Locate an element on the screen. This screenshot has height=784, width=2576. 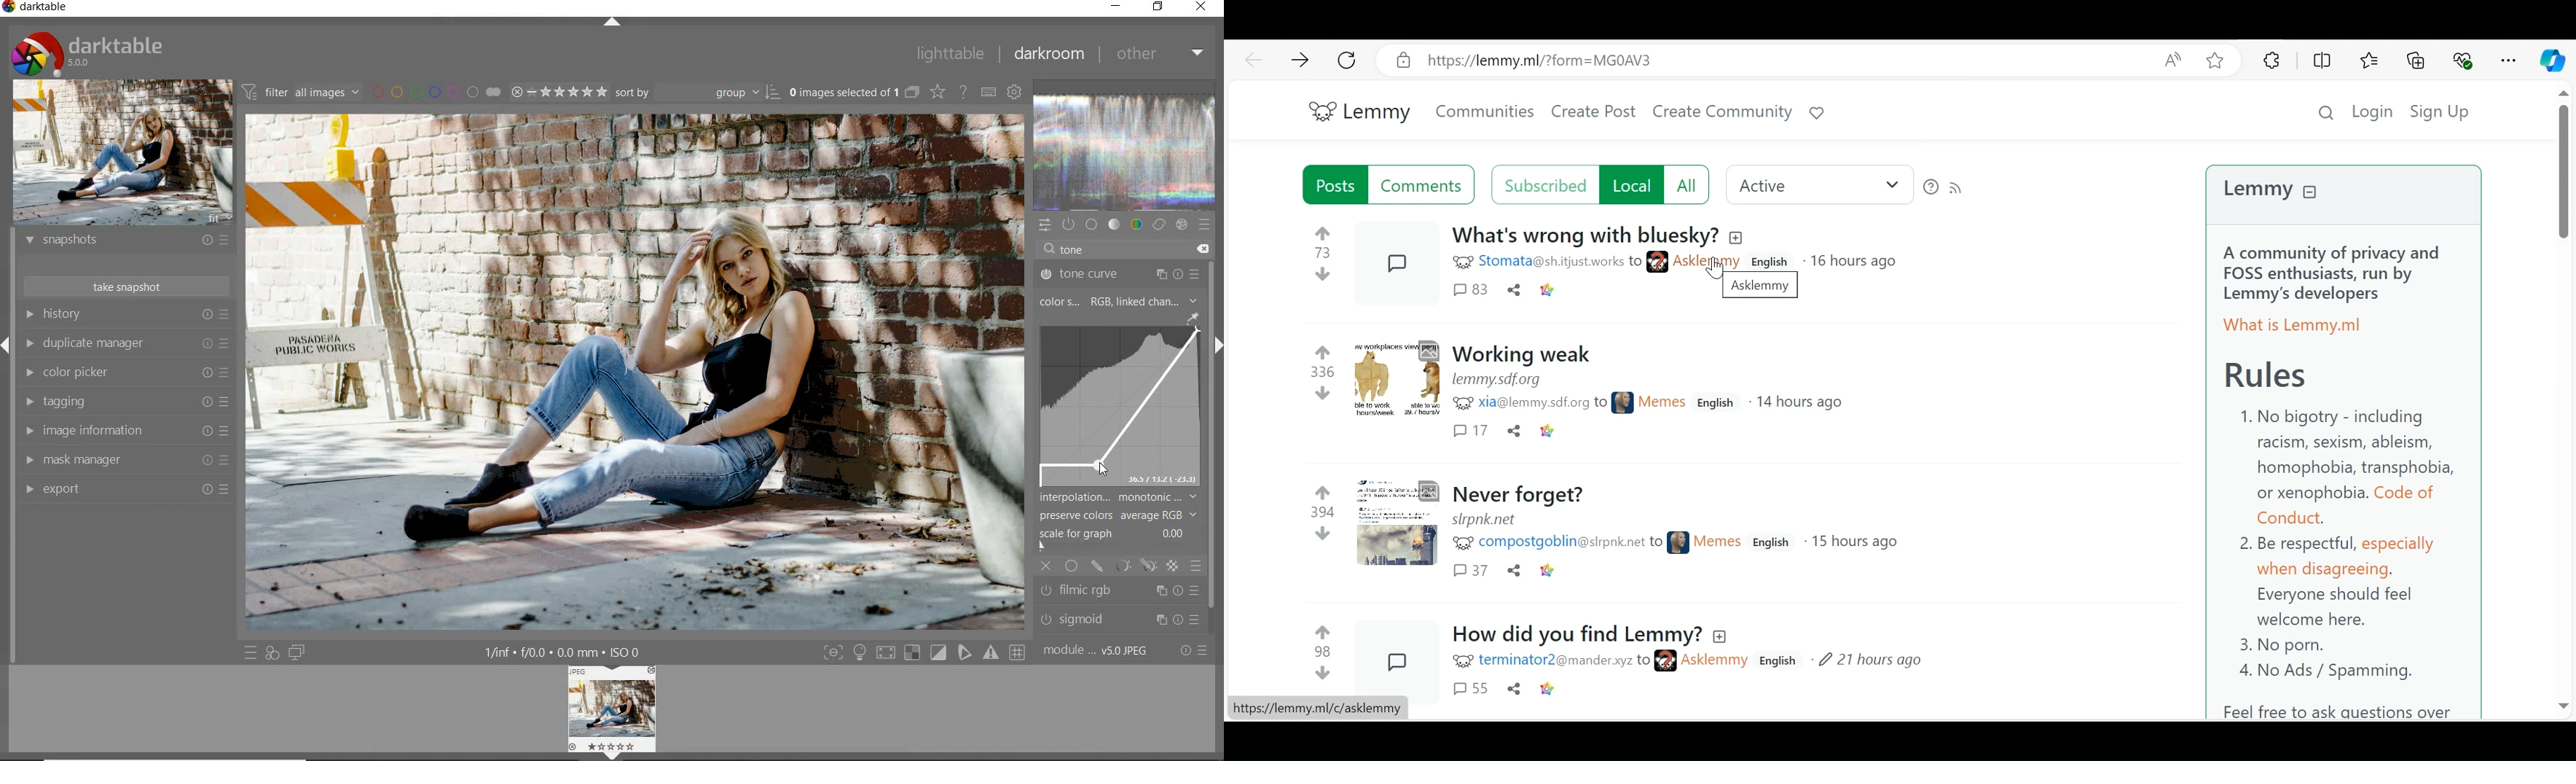
tone curve map is located at coordinates (1120, 407).